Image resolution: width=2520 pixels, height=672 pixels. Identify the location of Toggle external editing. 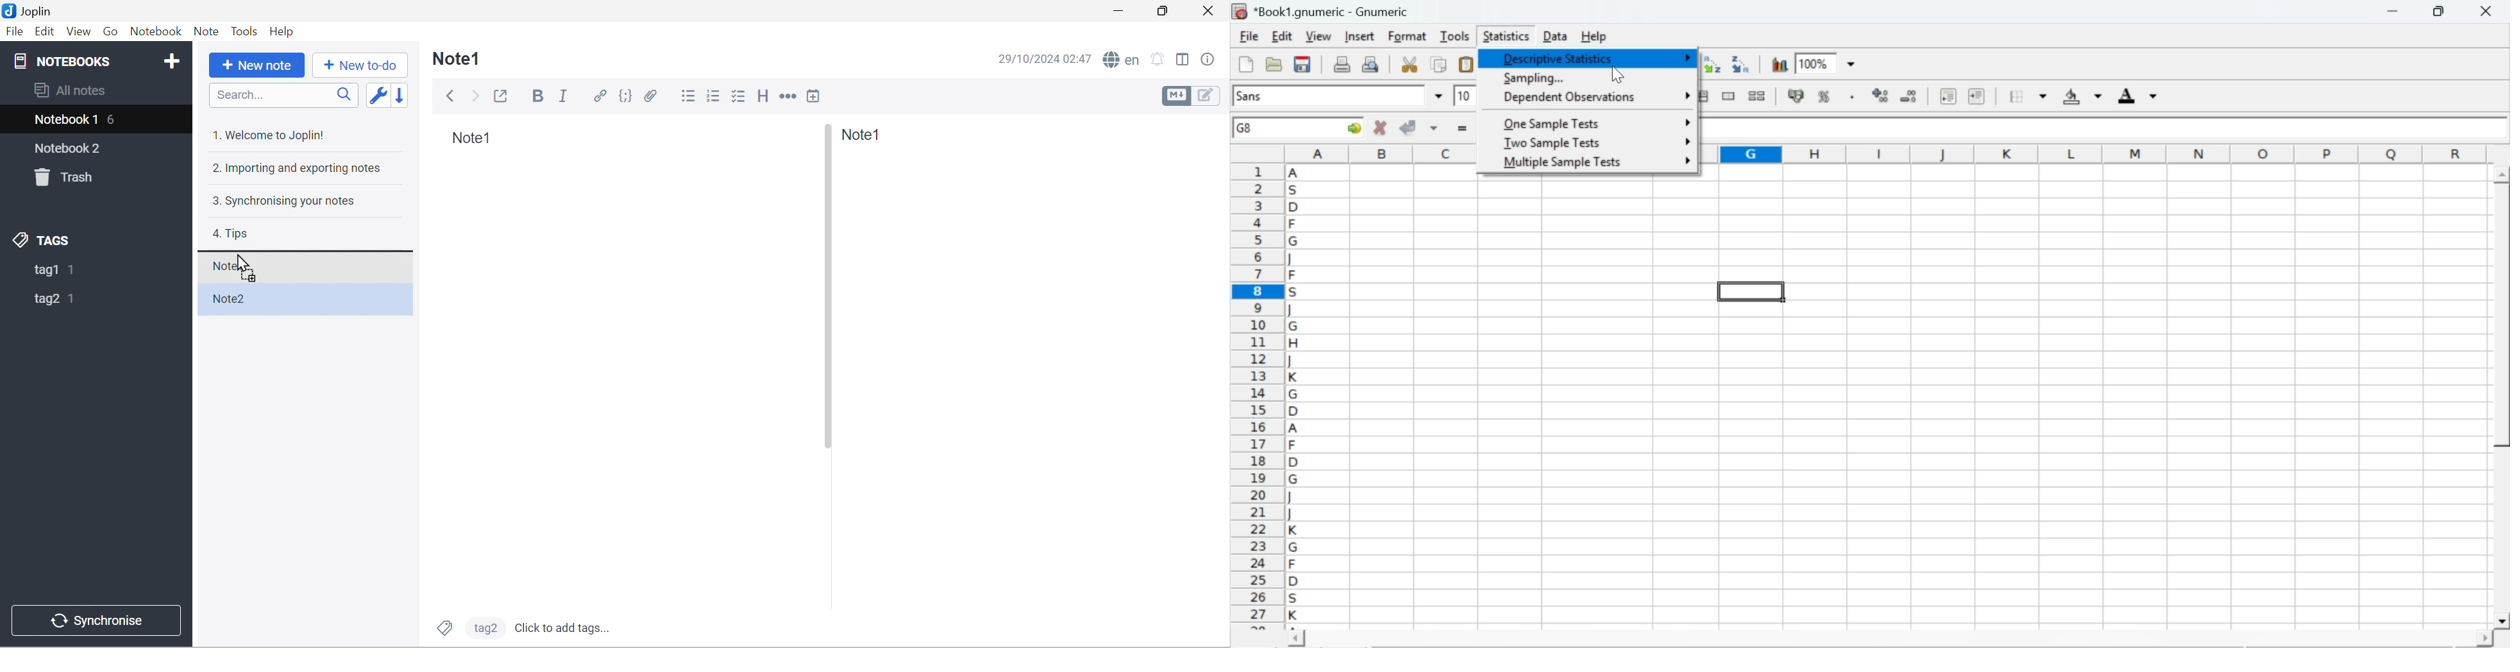
(502, 96).